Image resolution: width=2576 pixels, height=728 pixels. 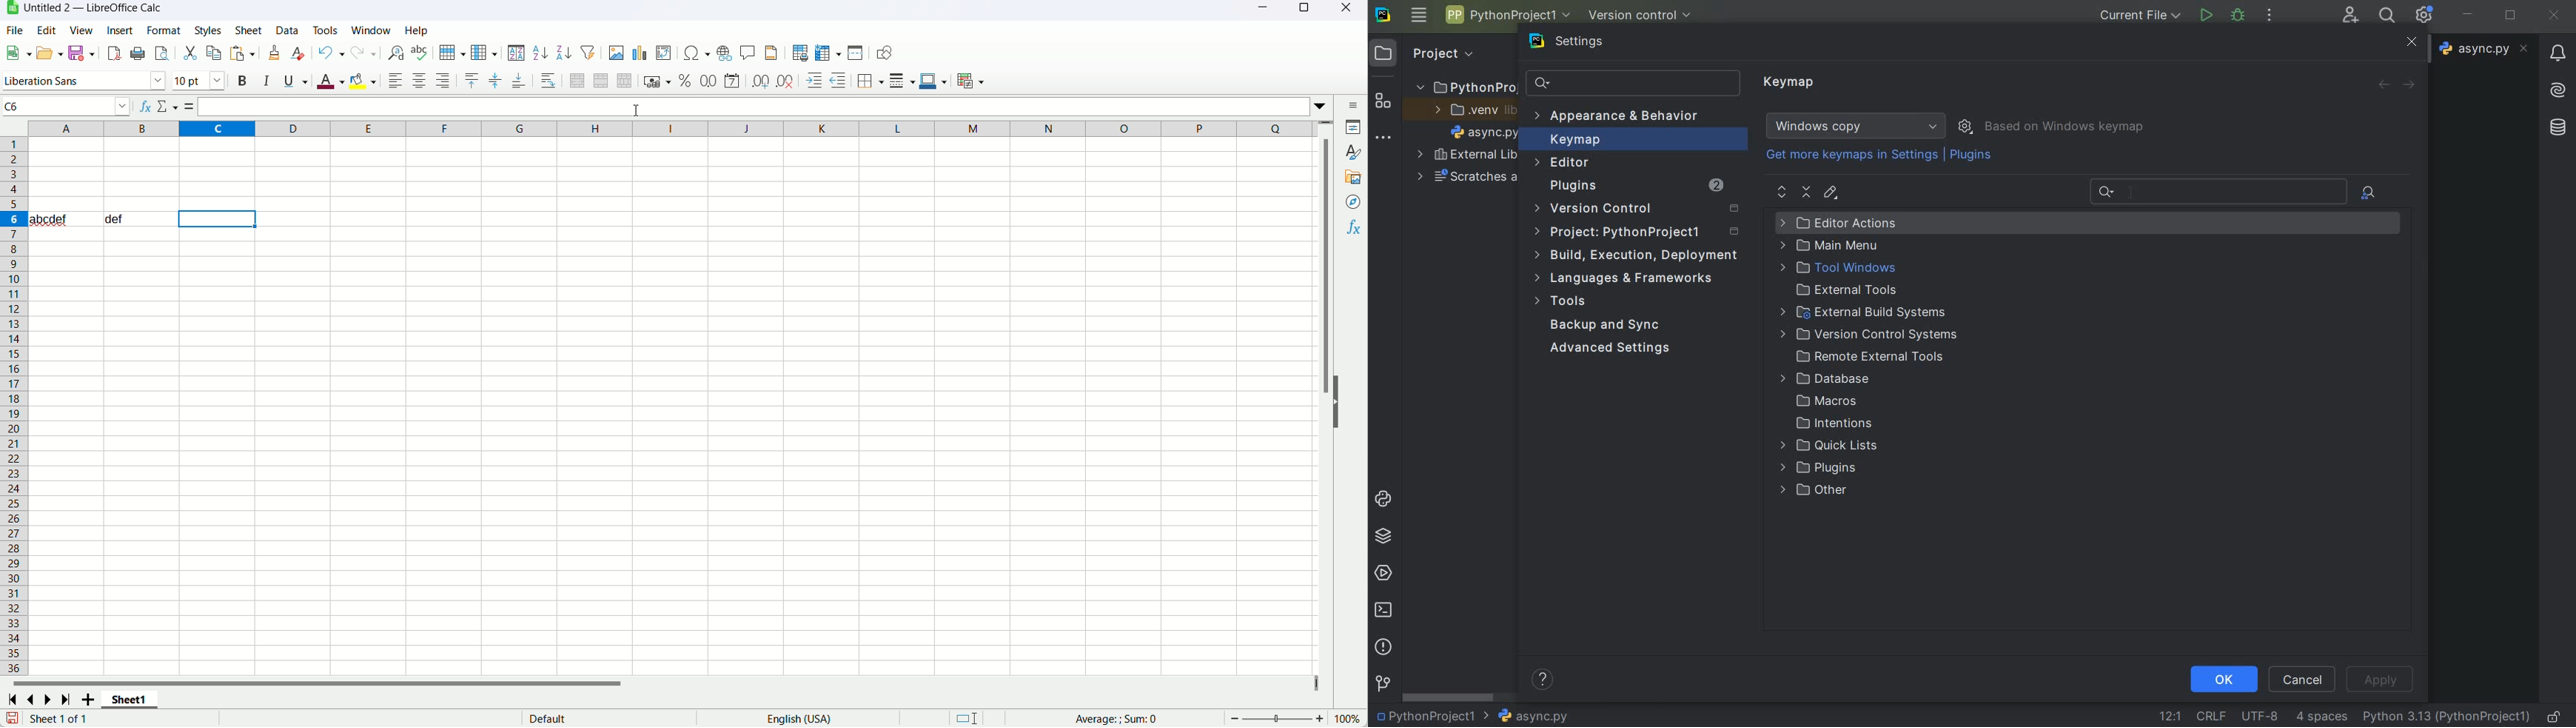 What do you see at coordinates (697, 53) in the screenshot?
I see `insert special character` at bounding box center [697, 53].